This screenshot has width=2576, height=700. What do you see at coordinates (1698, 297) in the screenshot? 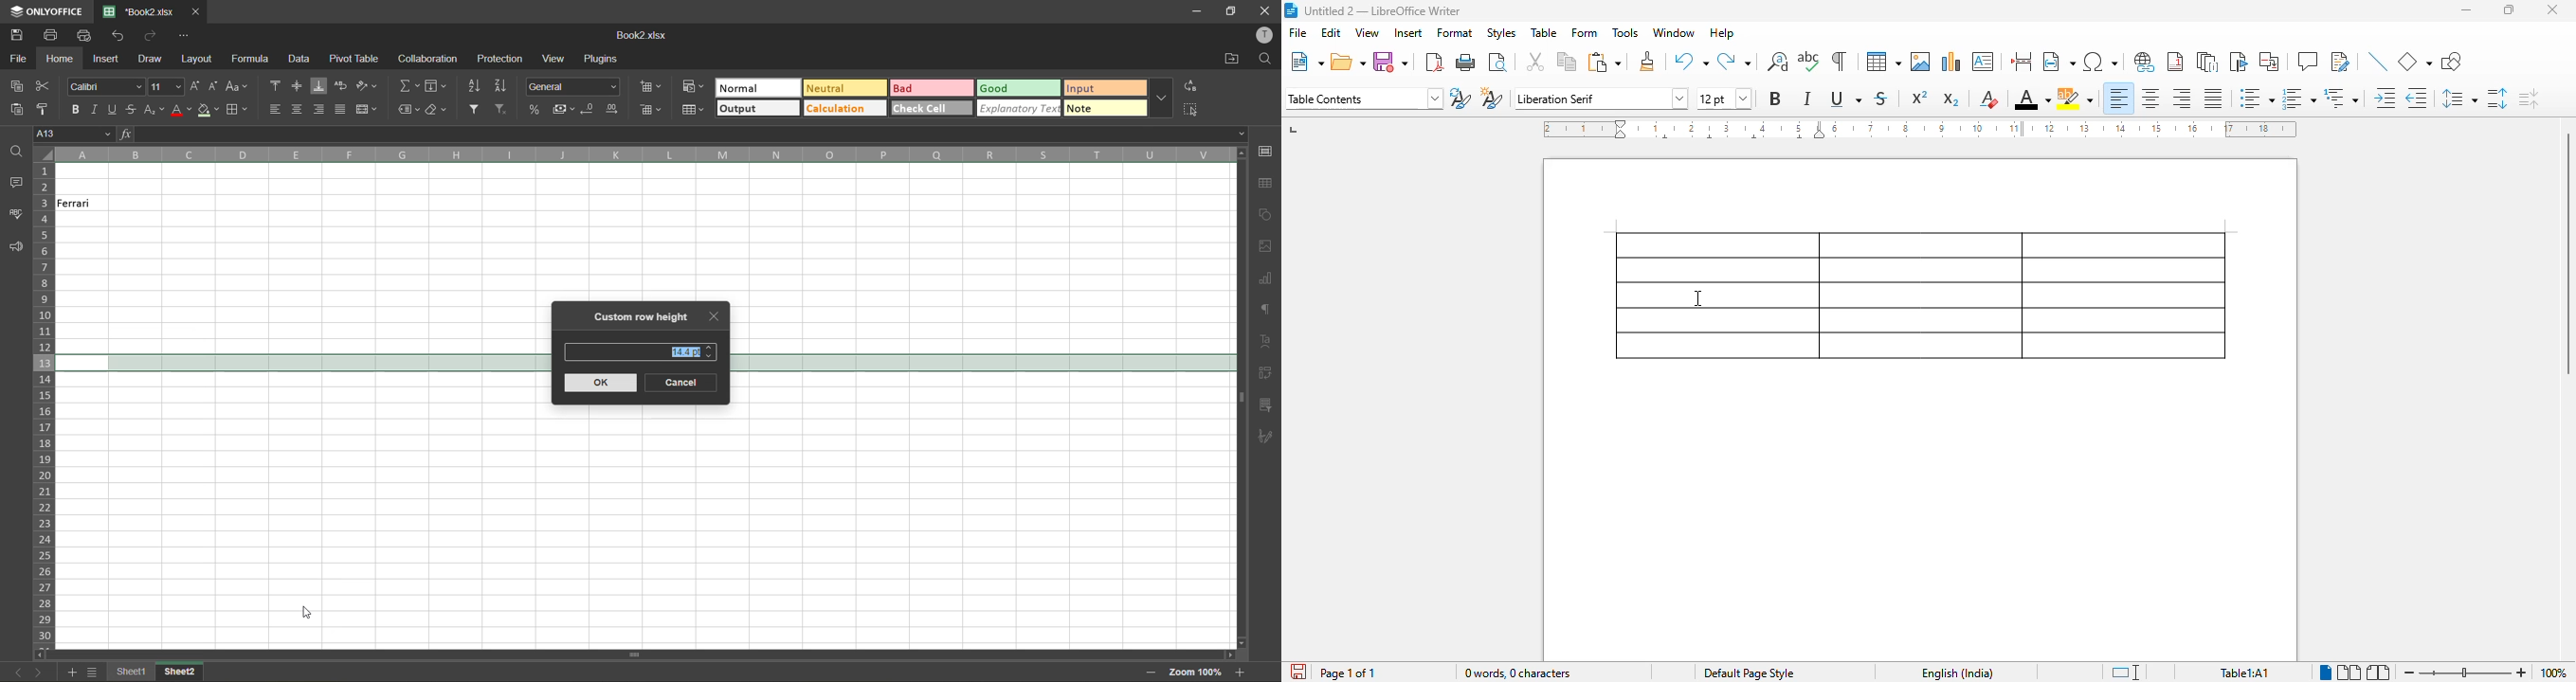
I see `cursor` at bounding box center [1698, 297].